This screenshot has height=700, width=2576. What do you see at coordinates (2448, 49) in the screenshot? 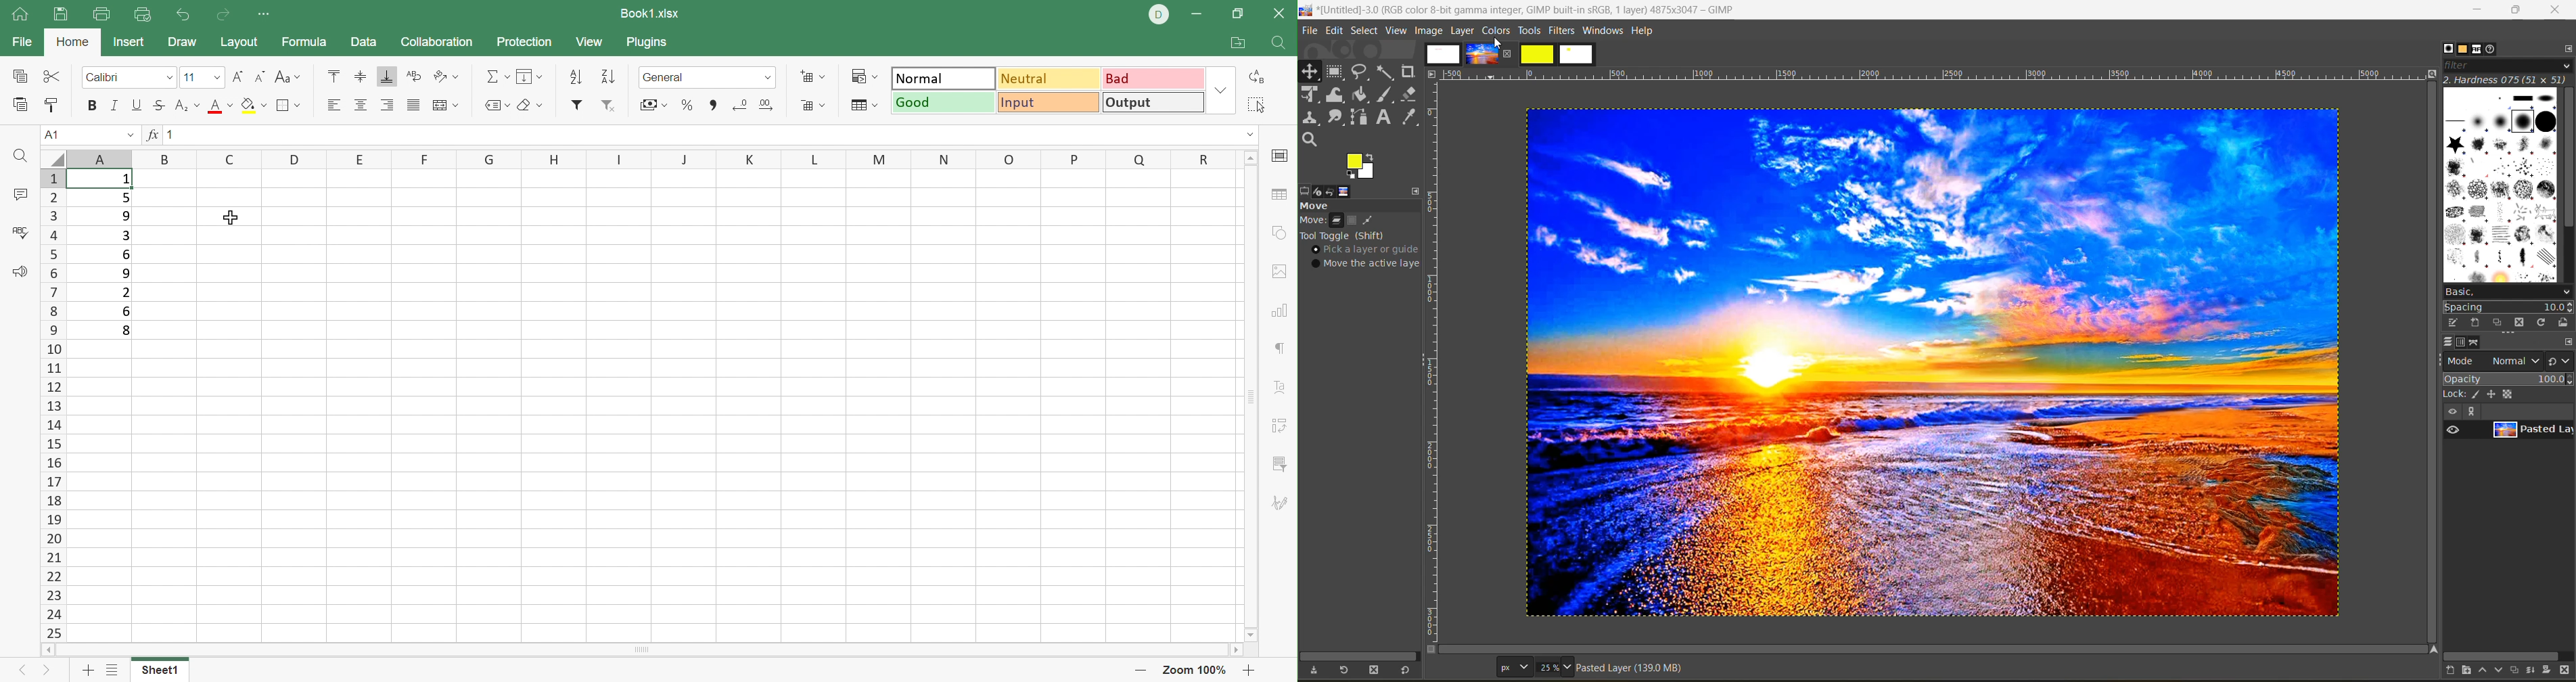
I see `brushes` at bounding box center [2448, 49].